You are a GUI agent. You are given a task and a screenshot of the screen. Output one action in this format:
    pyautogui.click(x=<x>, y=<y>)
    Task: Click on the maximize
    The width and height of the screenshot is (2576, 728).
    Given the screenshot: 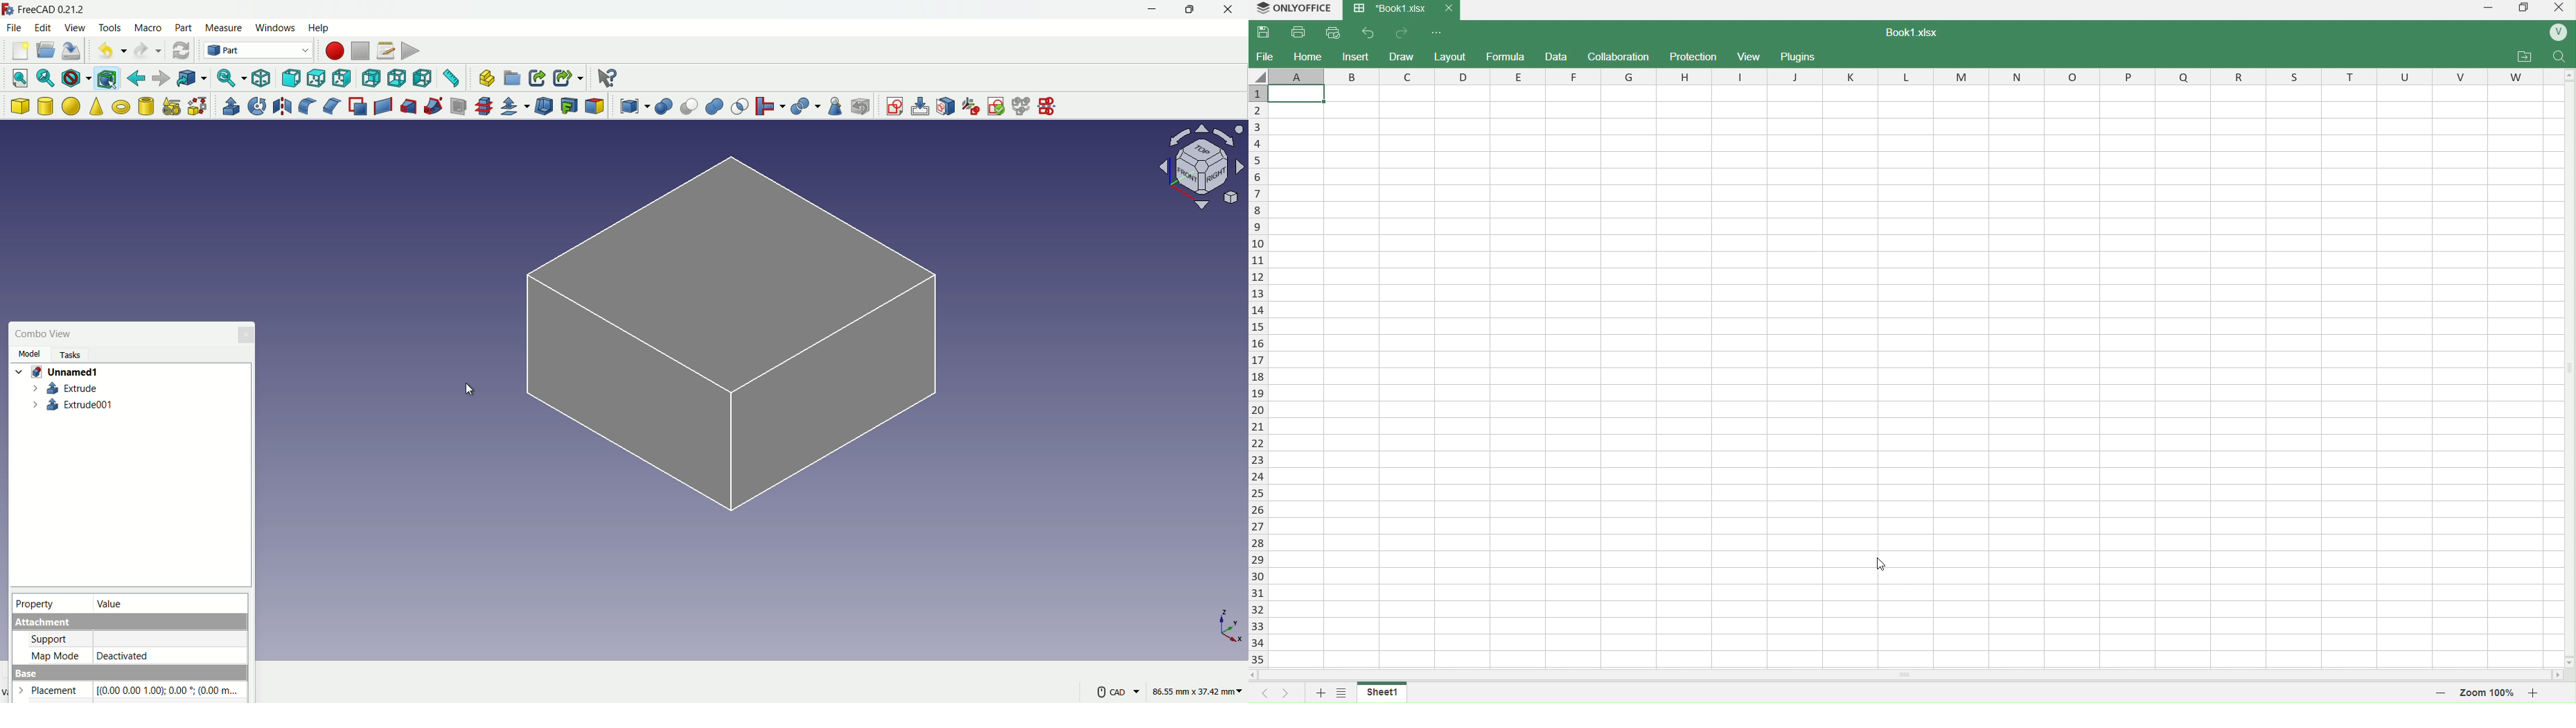 What is the action you would take?
    pyautogui.click(x=1193, y=10)
    